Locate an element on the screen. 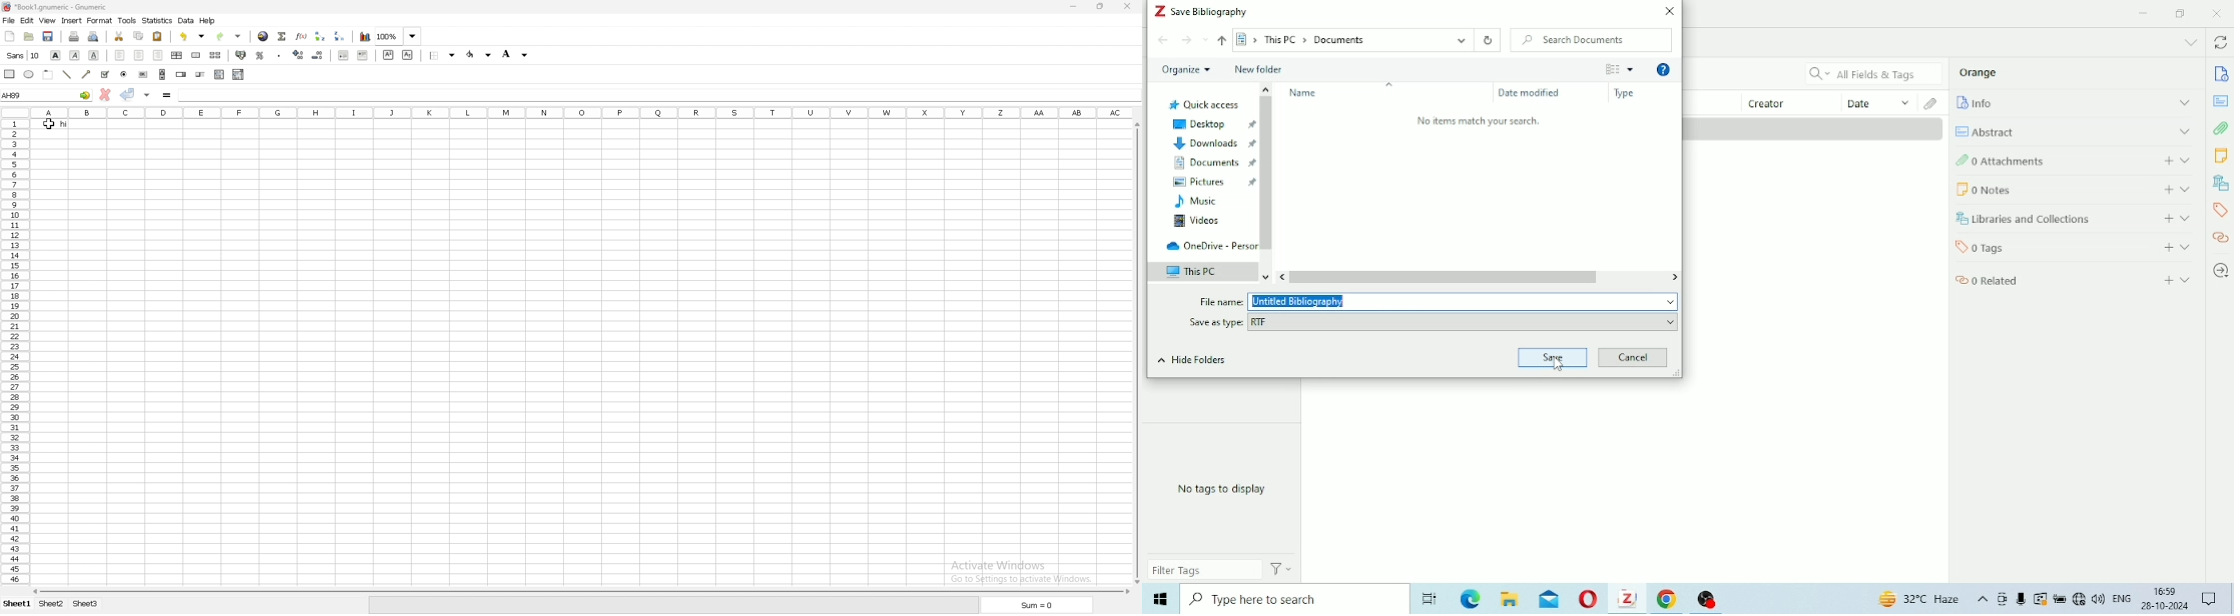 Image resolution: width=2240 pixels, height=616 pixels. Mic is located at coordinates (2021, 599).